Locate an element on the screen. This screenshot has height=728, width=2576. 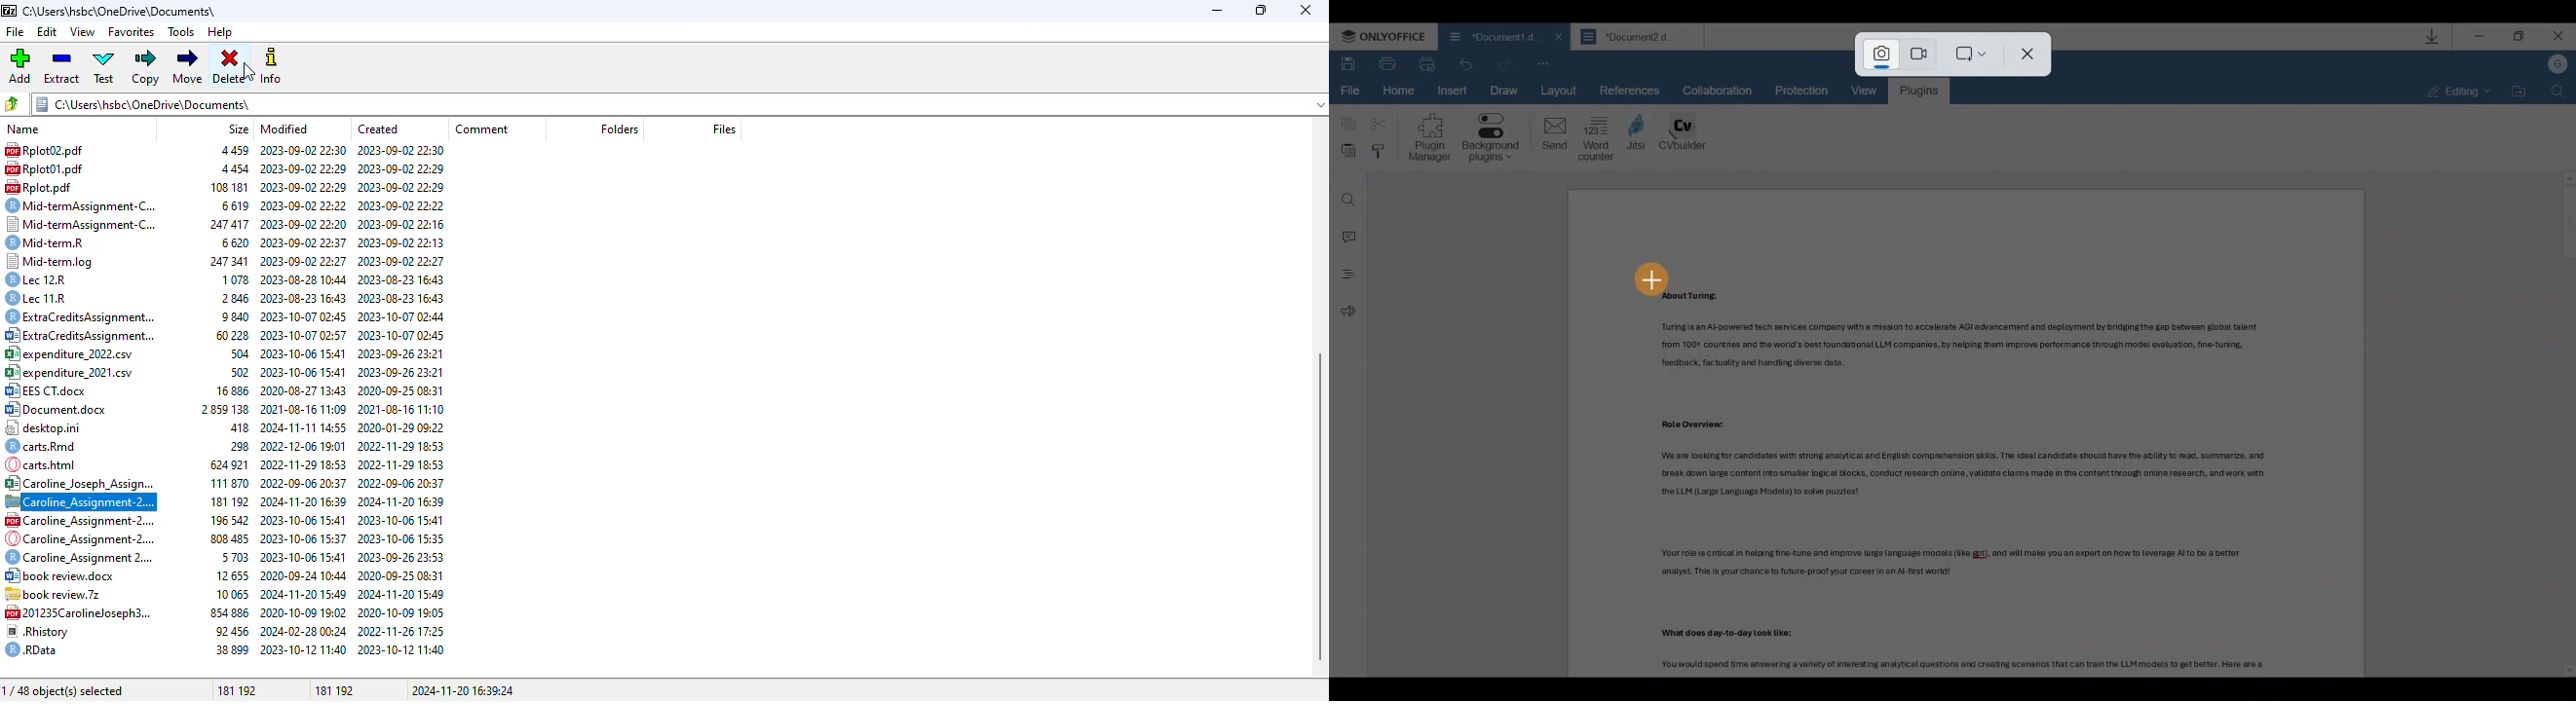
 2023-09-02 22:30 is located at coordinates (402, 150).